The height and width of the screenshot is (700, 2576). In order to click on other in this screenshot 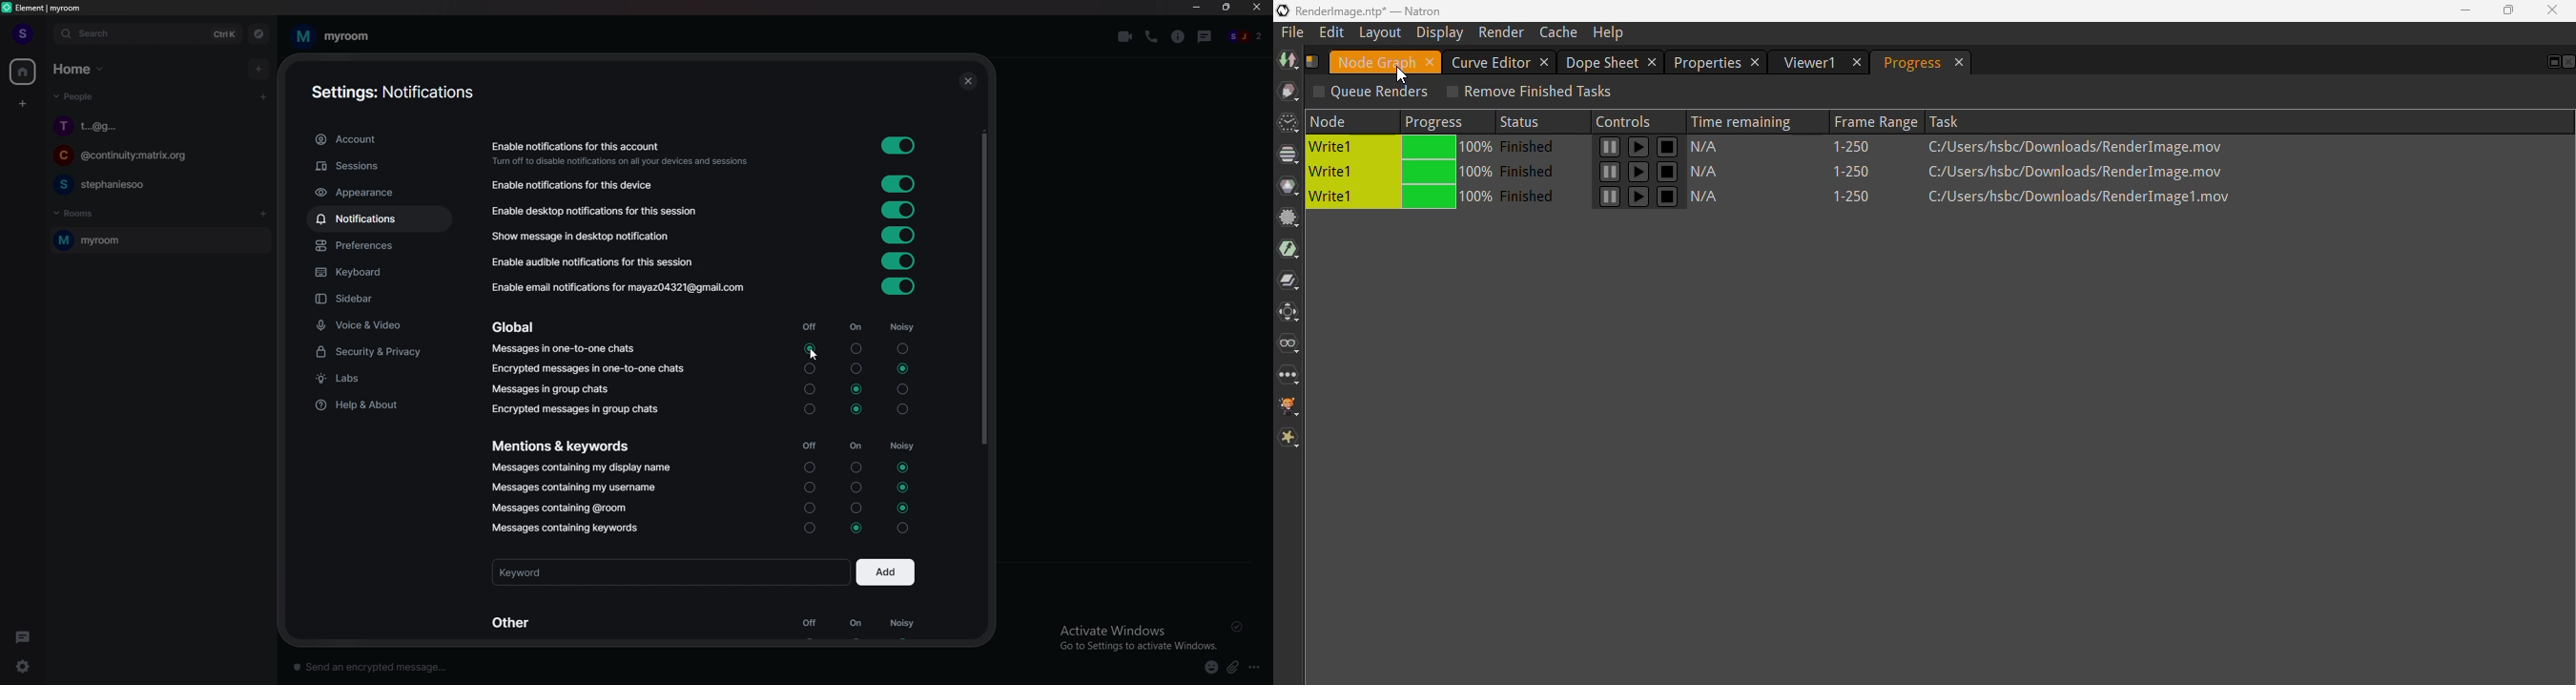, I will do `click(518, 621)`.